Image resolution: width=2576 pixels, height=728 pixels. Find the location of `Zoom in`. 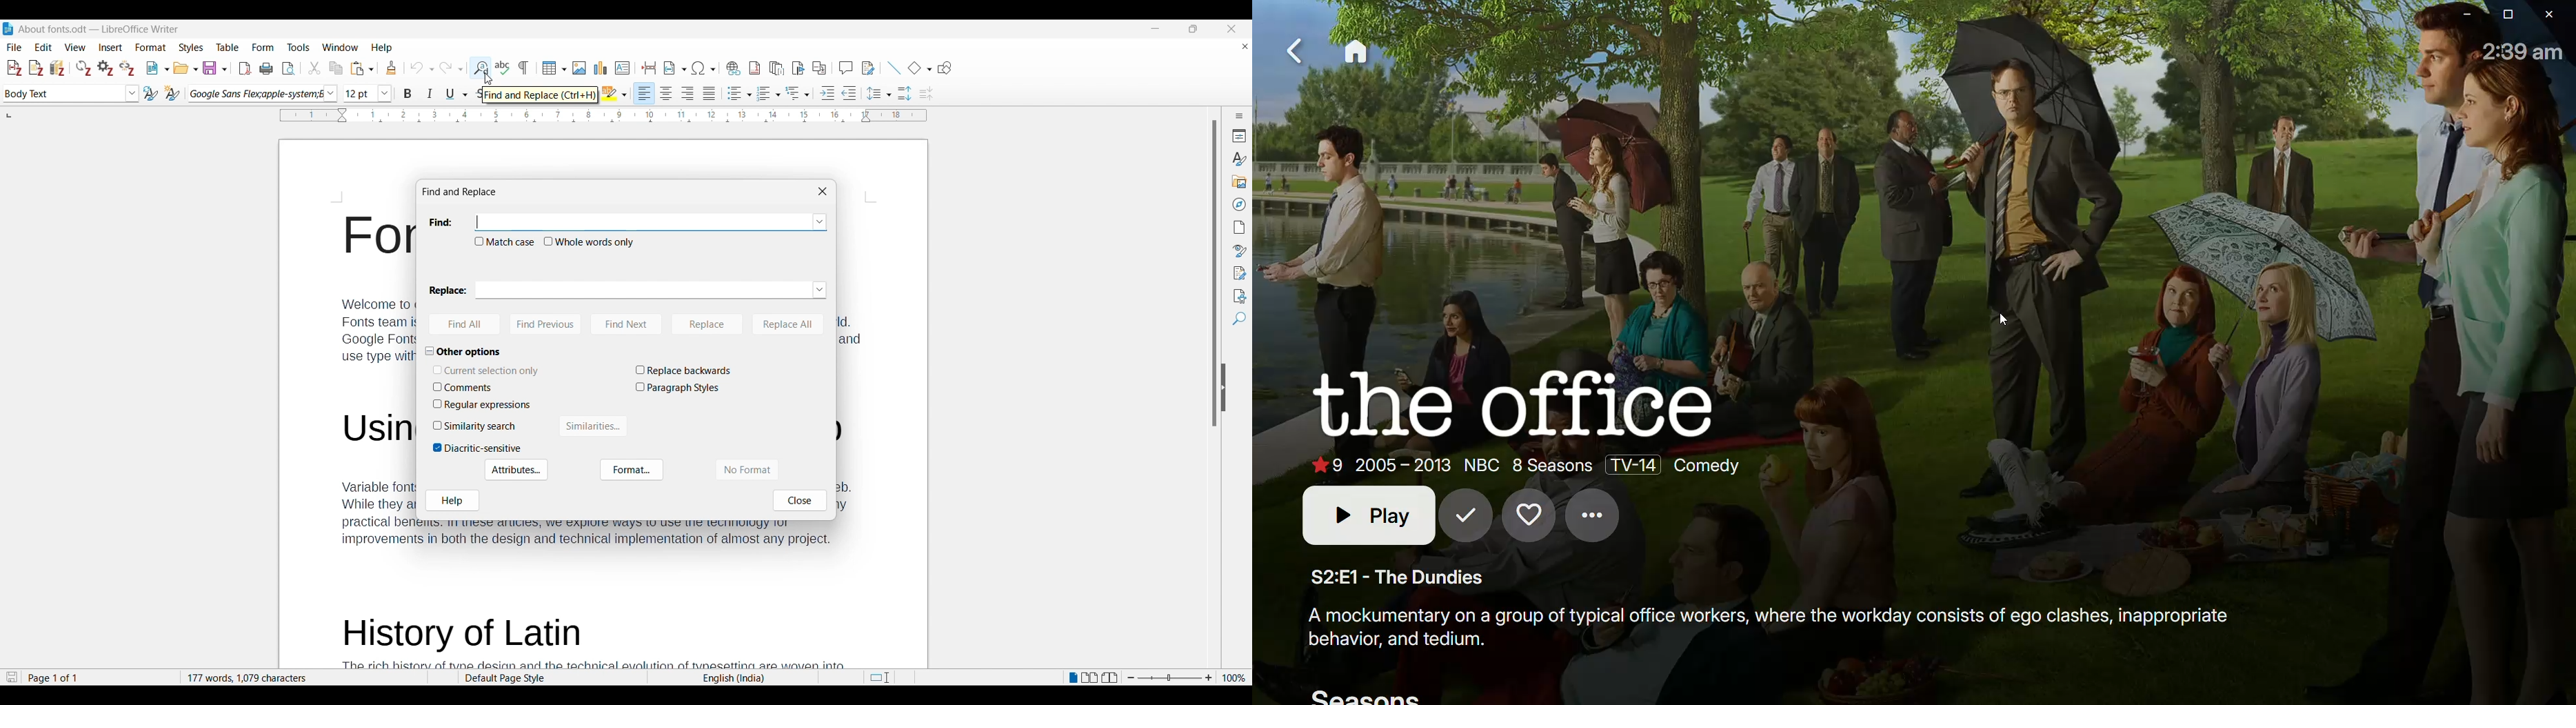

Zoom in is located at coordinates (1210, 678).